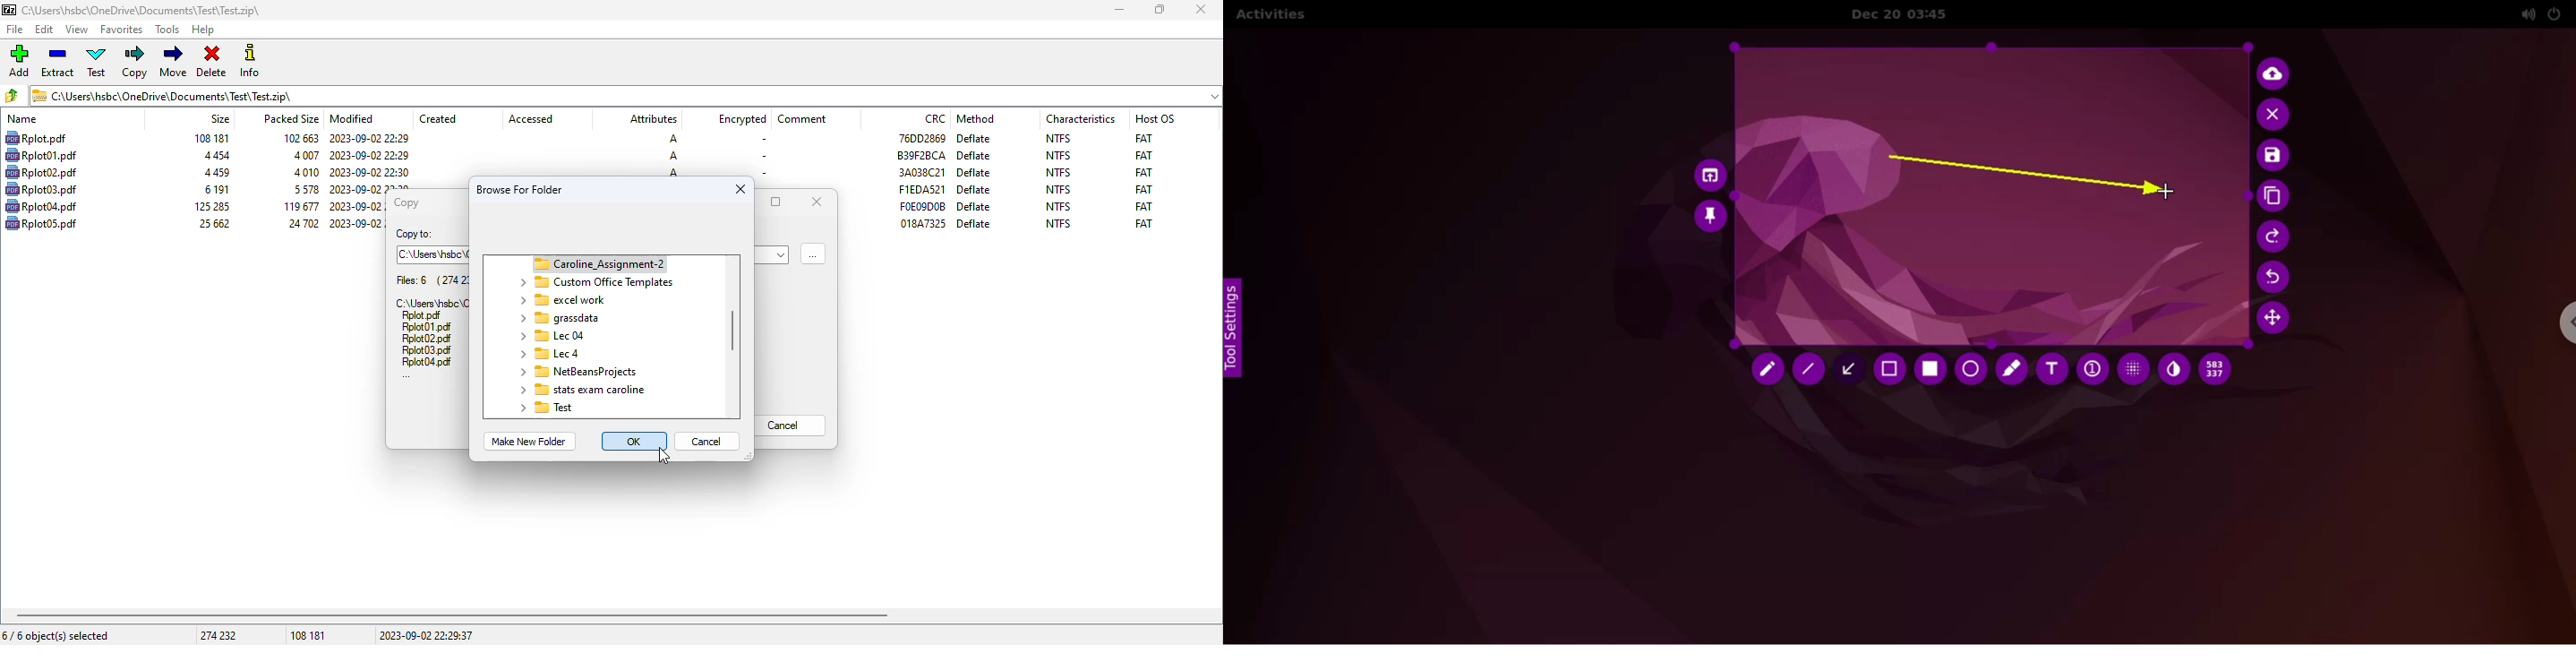 The image size is (2576, 672). What do you see at coordinates (214, 156) in the screenshot?
I see `size` at bounding box center [214, 156].